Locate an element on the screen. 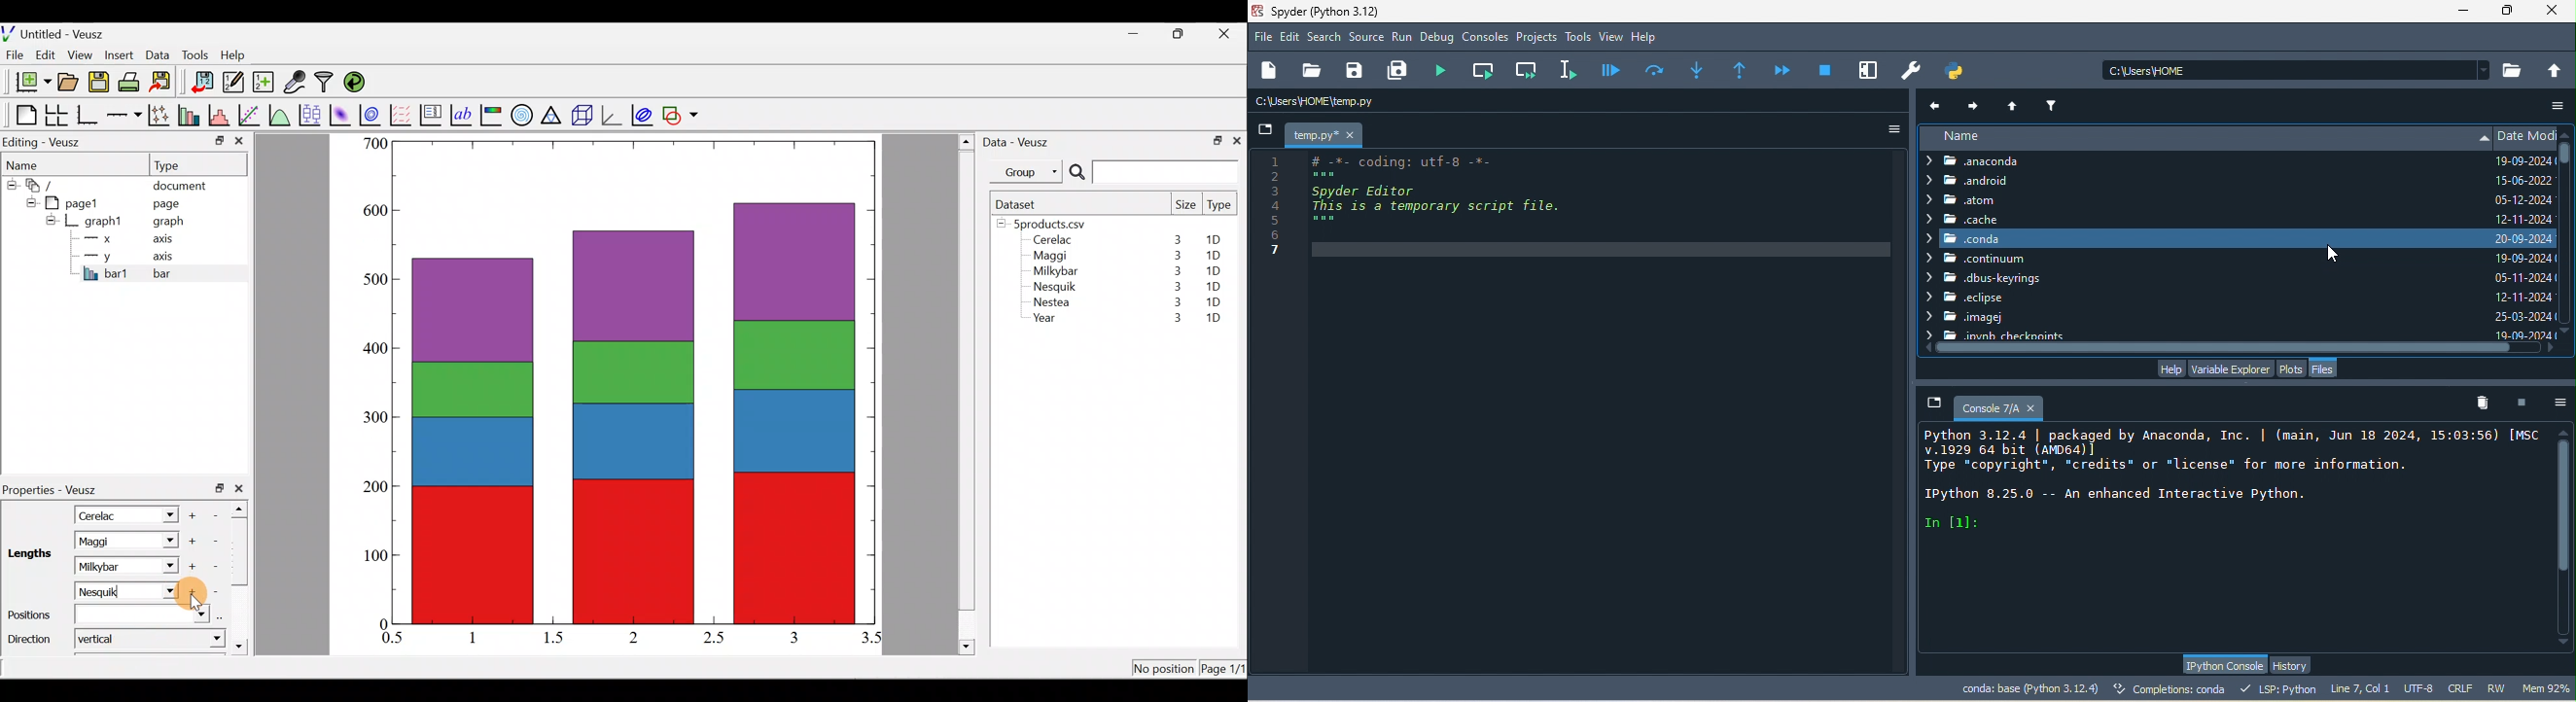 The width and height of the screenshot is (2576, 728). scroll up is located at coordinates (2563, 431).